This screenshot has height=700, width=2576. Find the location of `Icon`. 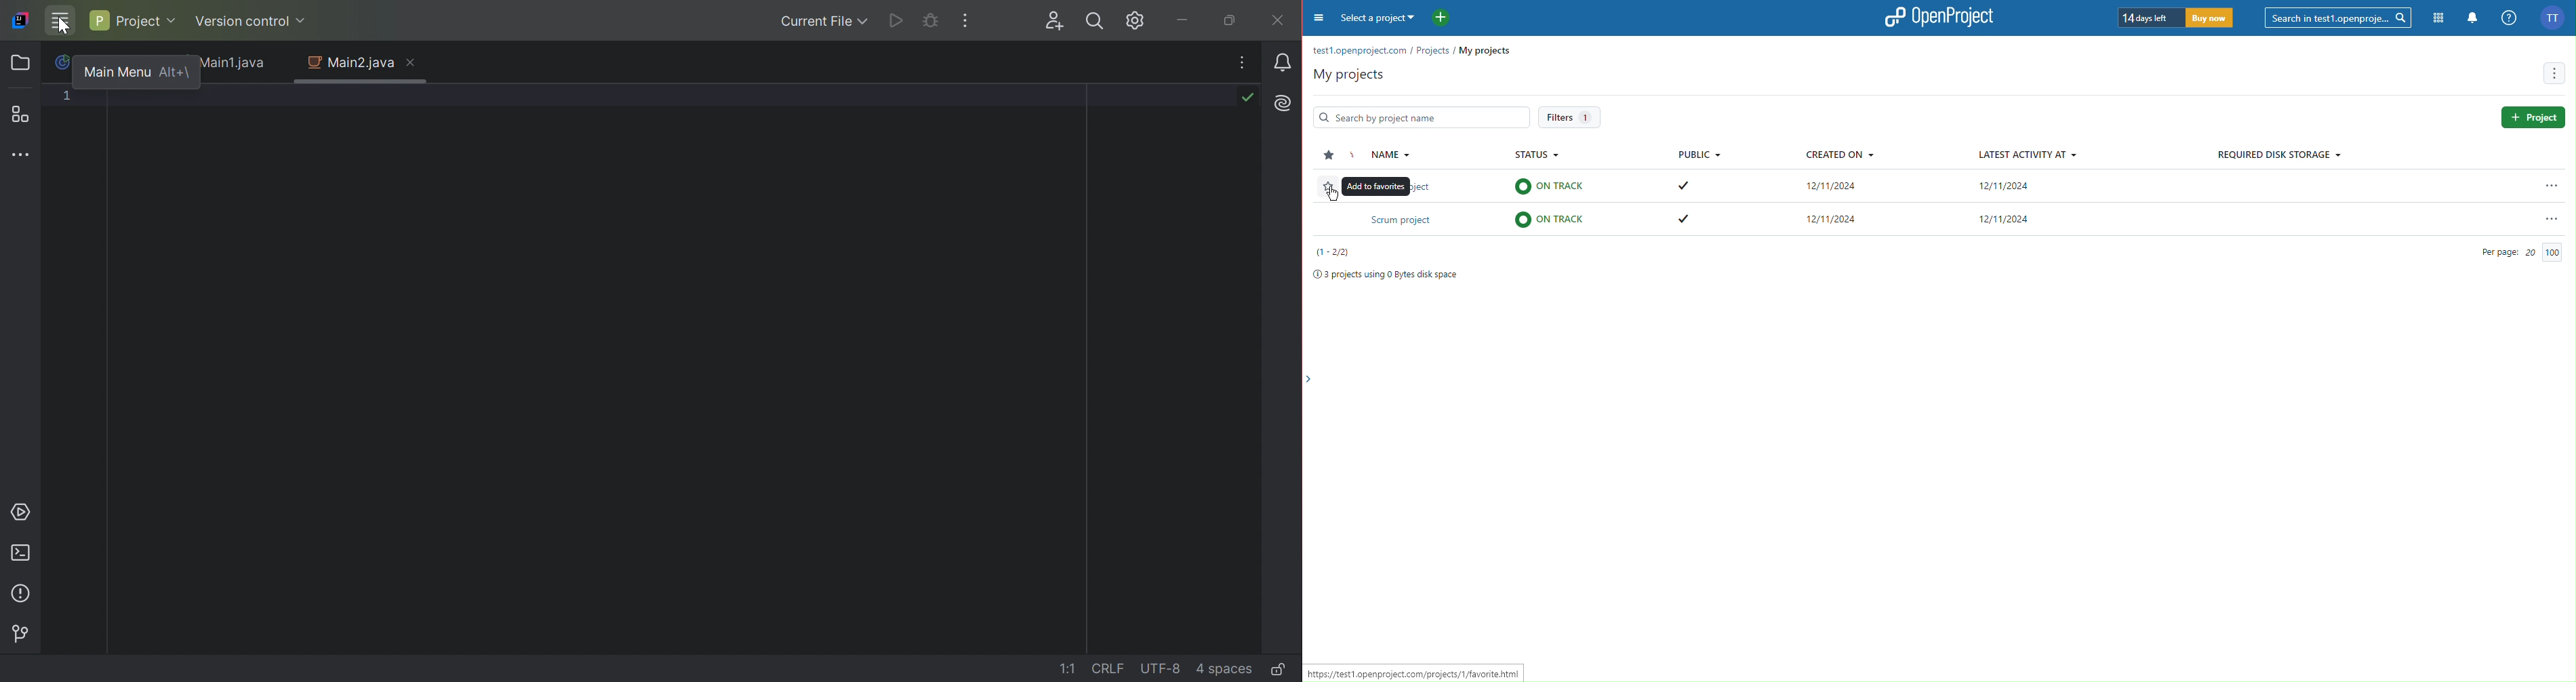

Icon is located at coordinates (64, 62).